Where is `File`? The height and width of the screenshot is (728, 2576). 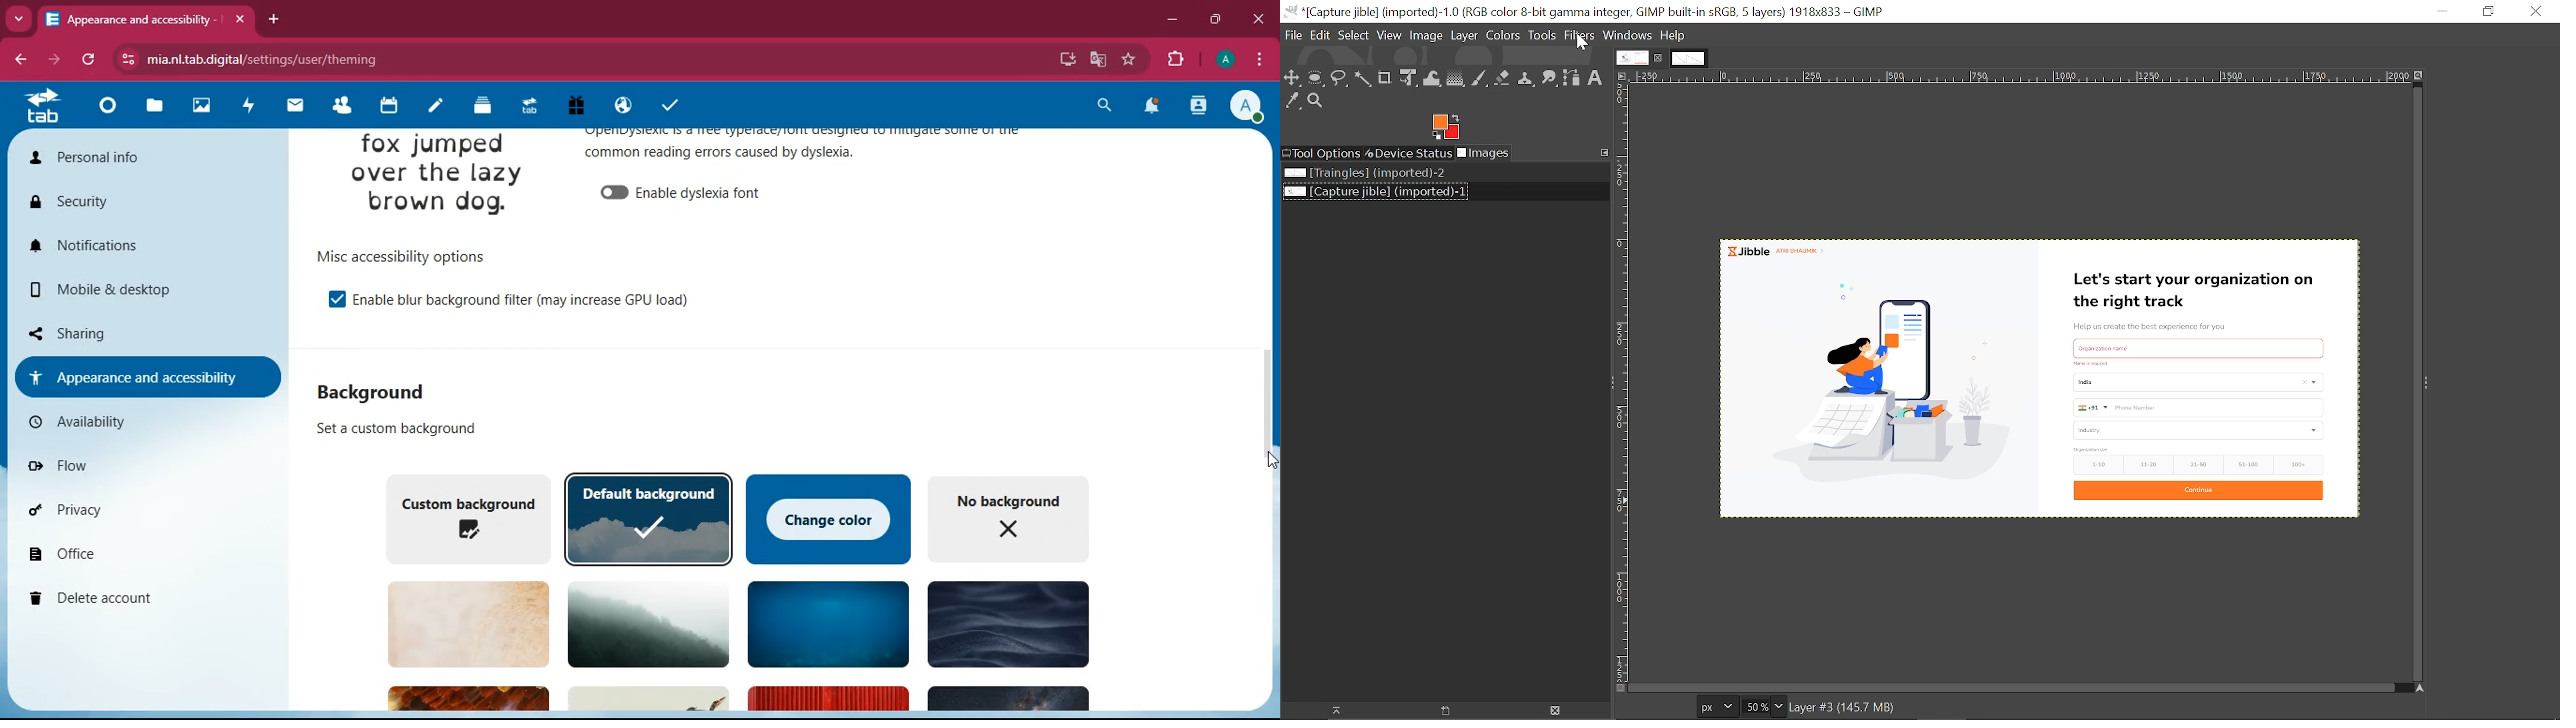
File is located at coordinates (1293, 37).